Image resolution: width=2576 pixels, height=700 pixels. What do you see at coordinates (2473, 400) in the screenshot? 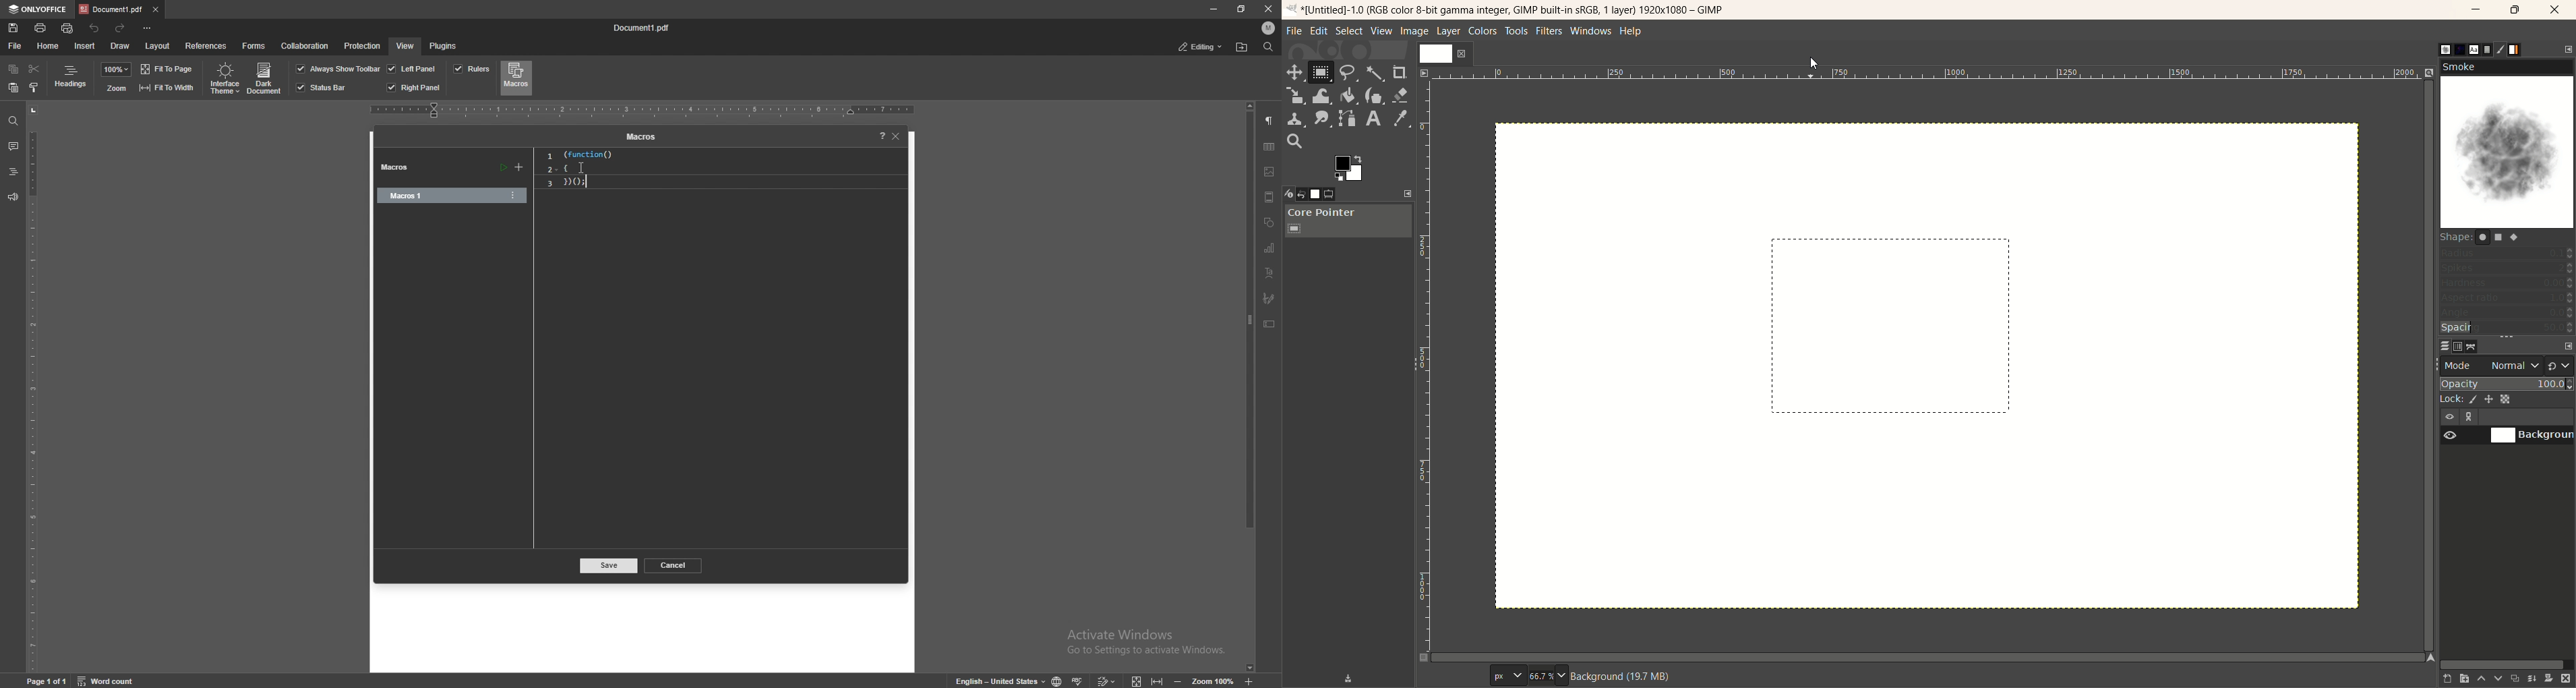
I see `lock pixels` at bounding box center [2473, 400].